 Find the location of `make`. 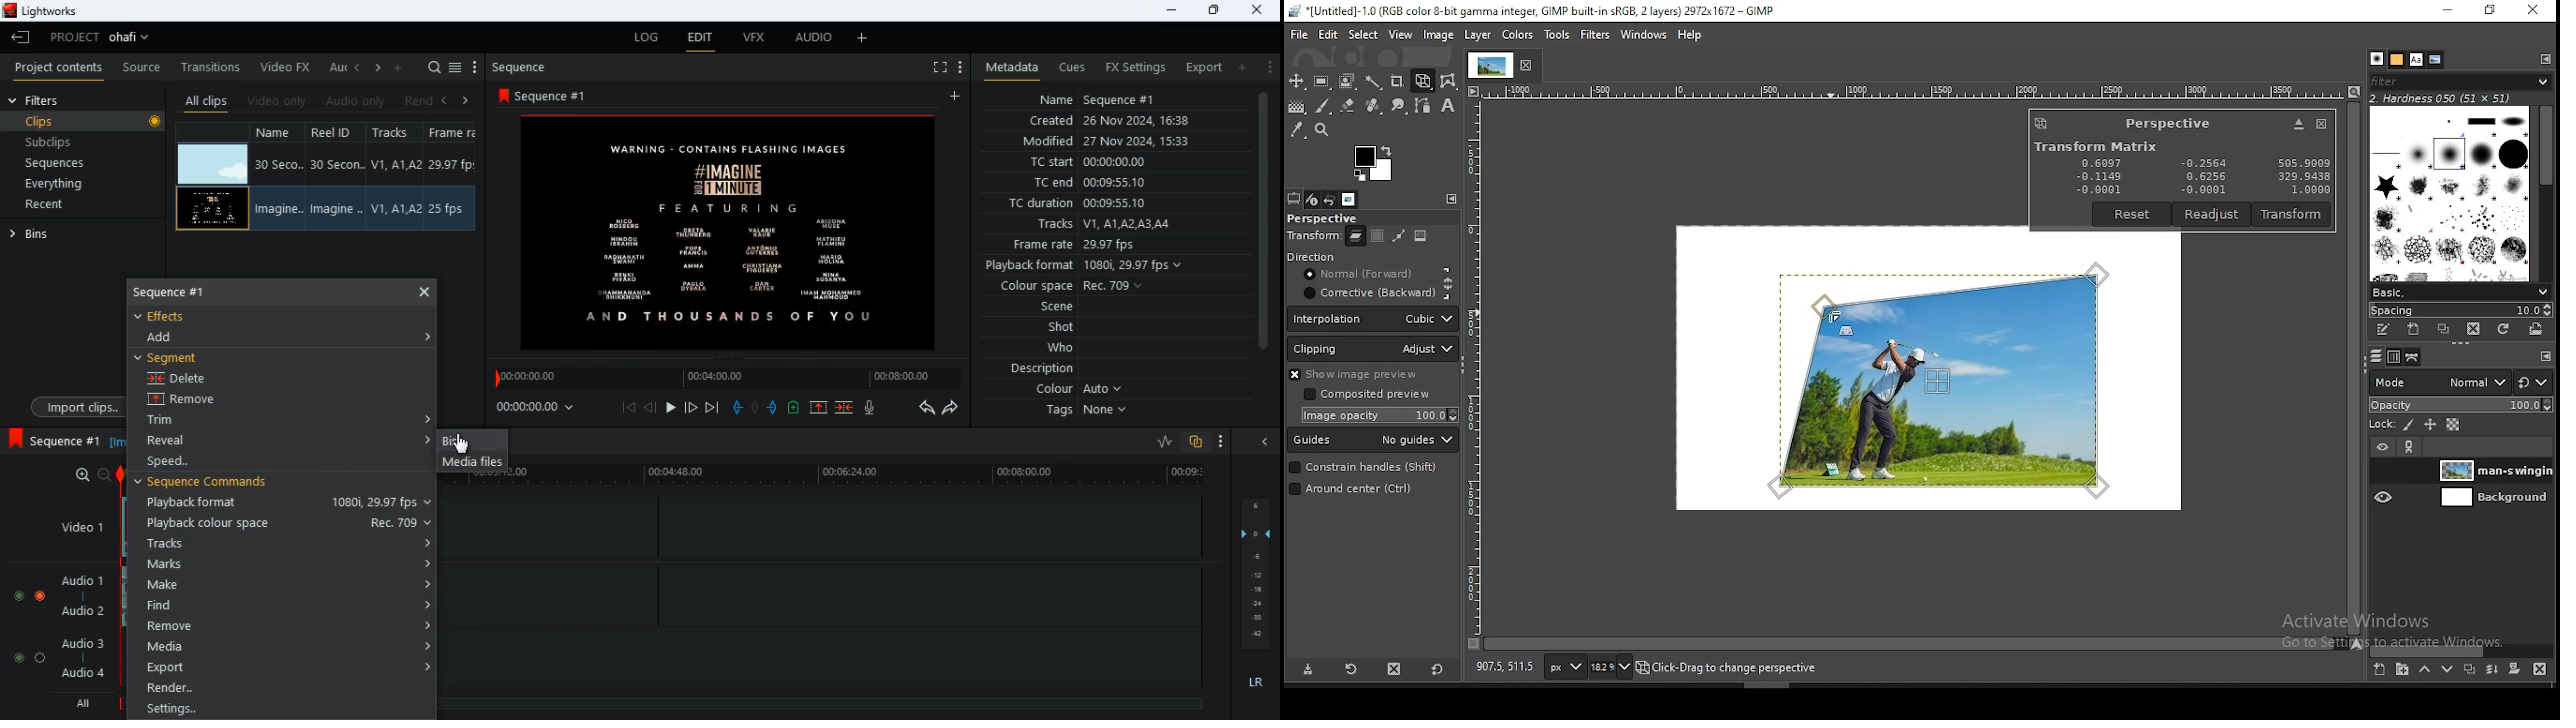

make is located at coordinates (285, 585).